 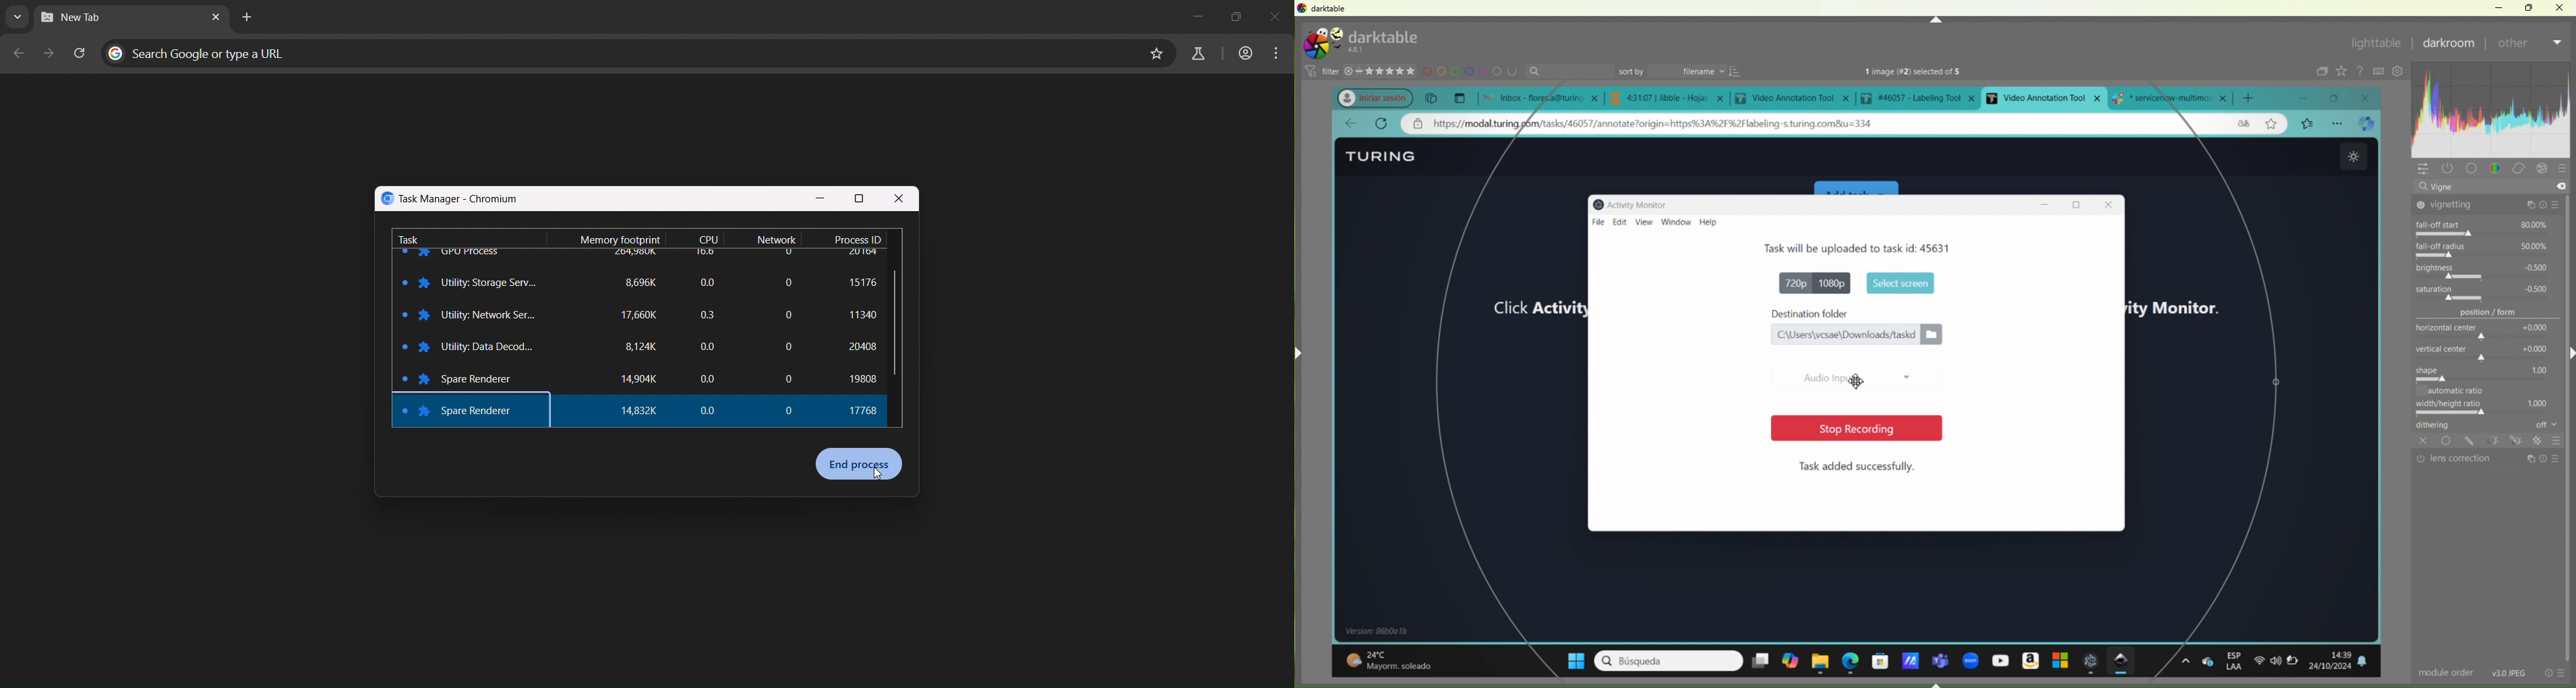 What do you see at coordinates (861, 375) in the screenshot?
I see `19808` at bounding box center [861, 375].